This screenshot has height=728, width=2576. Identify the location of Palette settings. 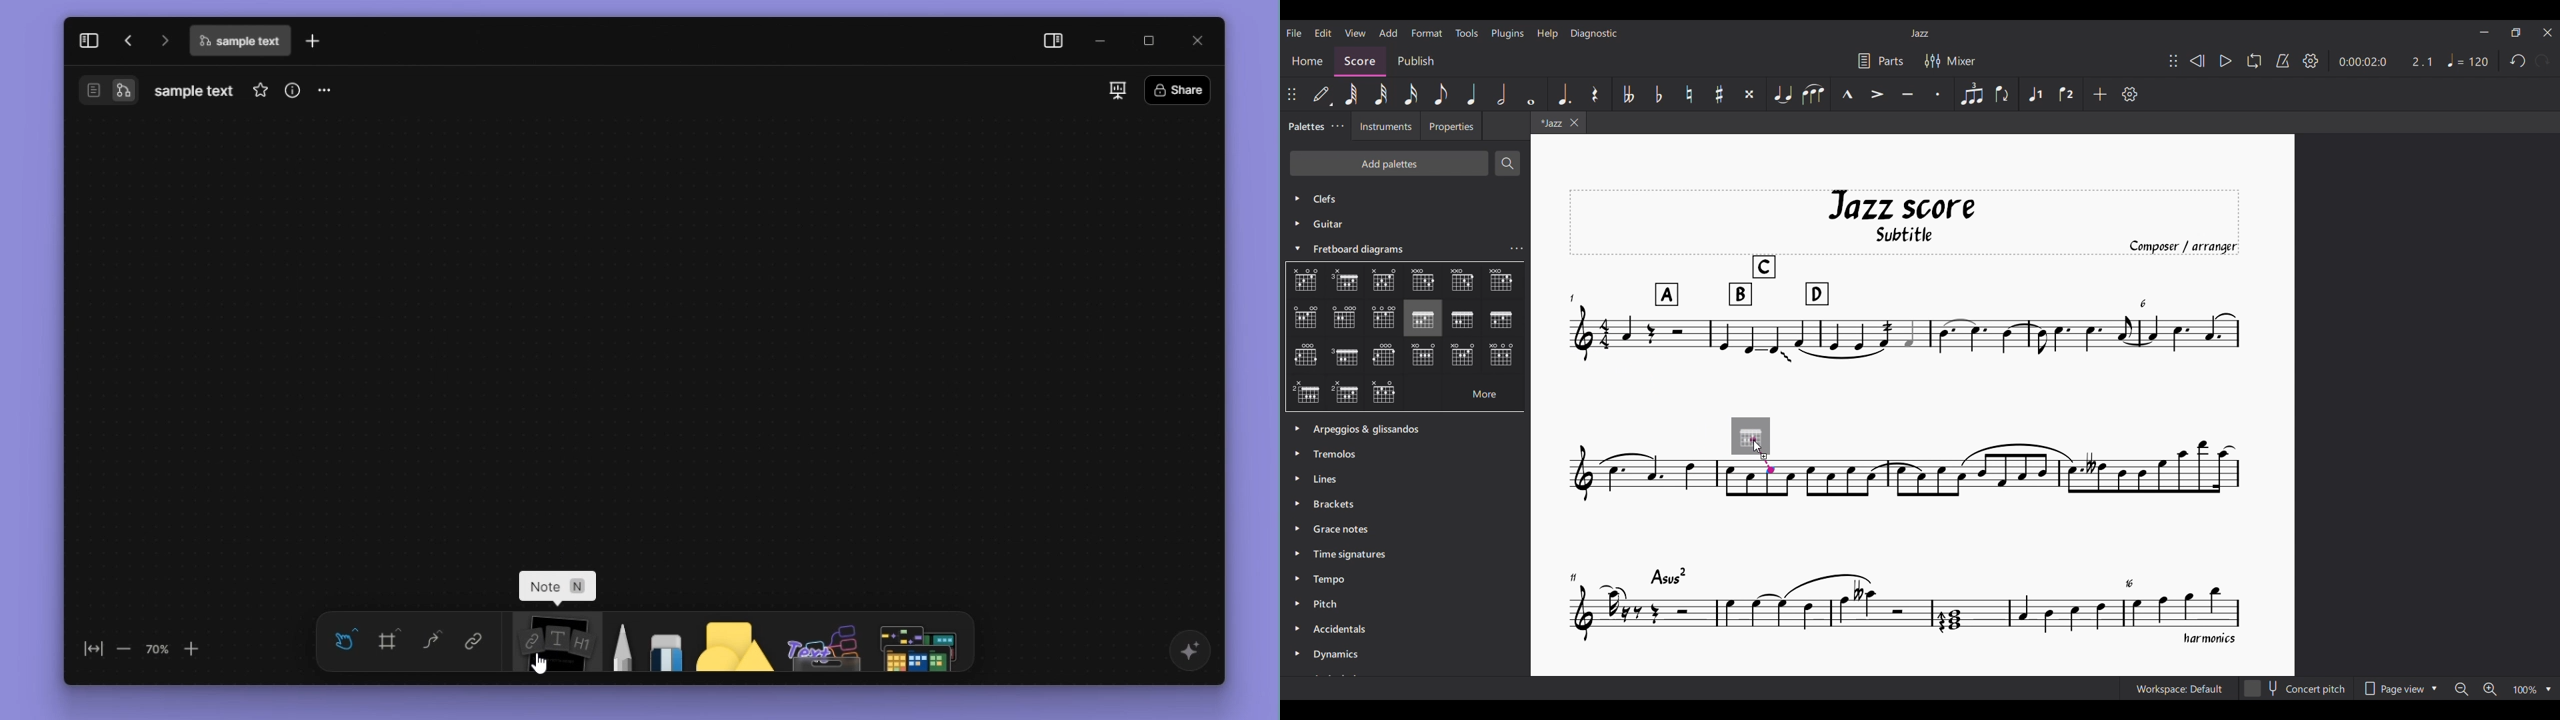
(1338, 125).